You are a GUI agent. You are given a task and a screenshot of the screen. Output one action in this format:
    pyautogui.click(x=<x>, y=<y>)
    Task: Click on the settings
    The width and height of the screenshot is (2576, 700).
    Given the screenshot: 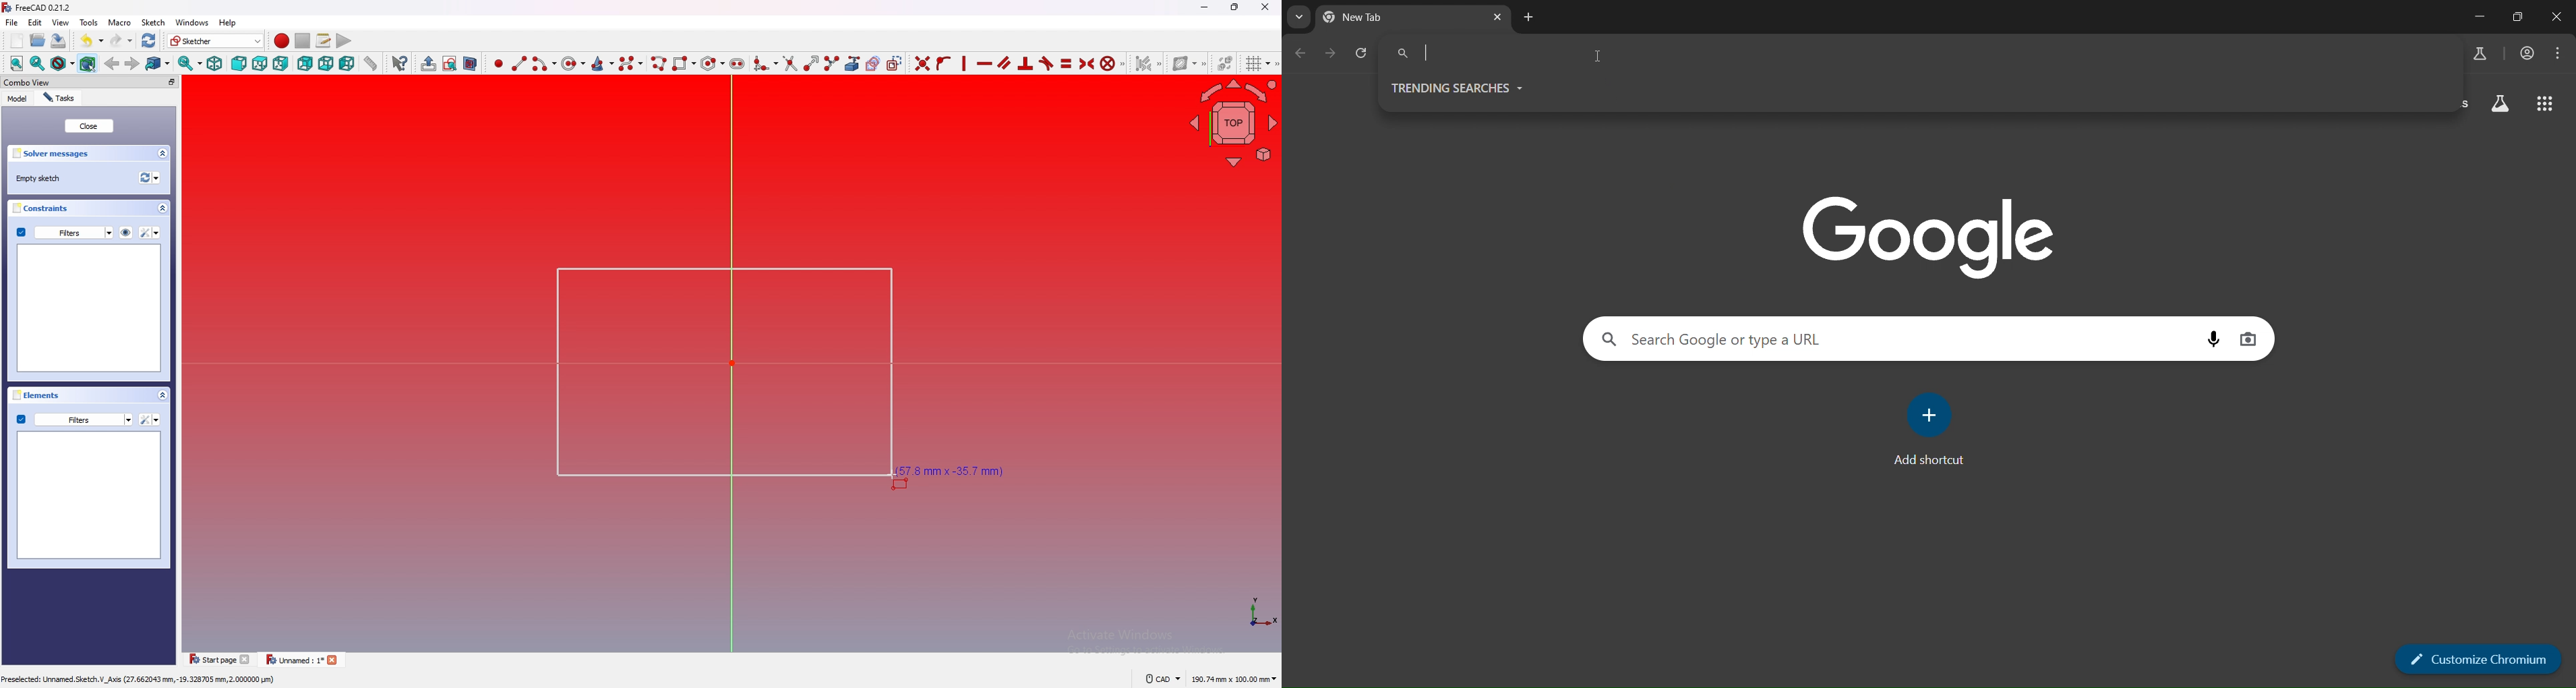 What is the action you would take?
    pyautogui.click(x=150, y=232)
    